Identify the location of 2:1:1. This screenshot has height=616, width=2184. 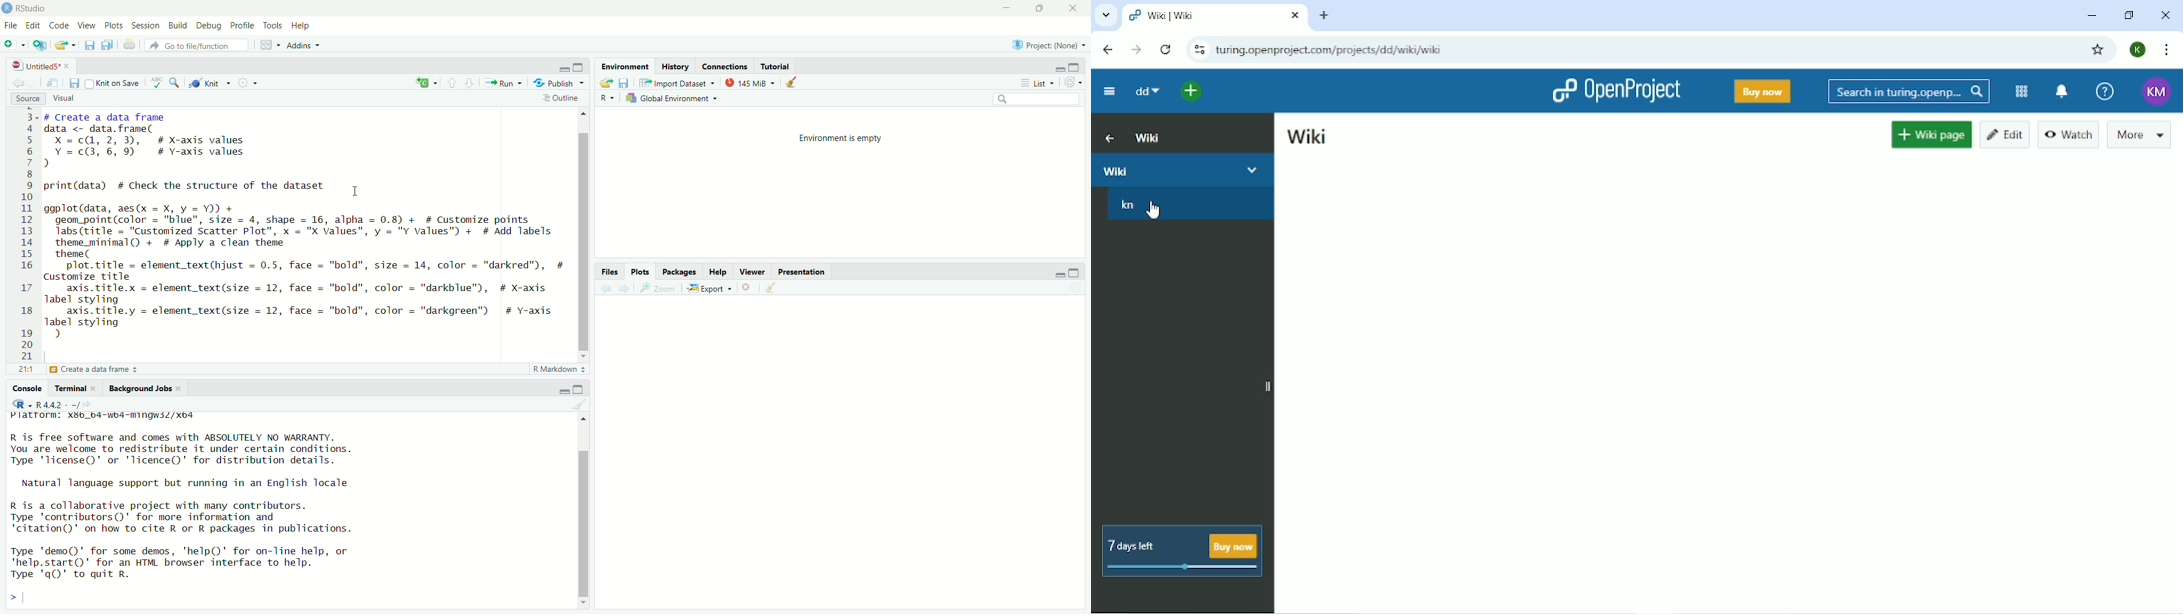
(23, 370).